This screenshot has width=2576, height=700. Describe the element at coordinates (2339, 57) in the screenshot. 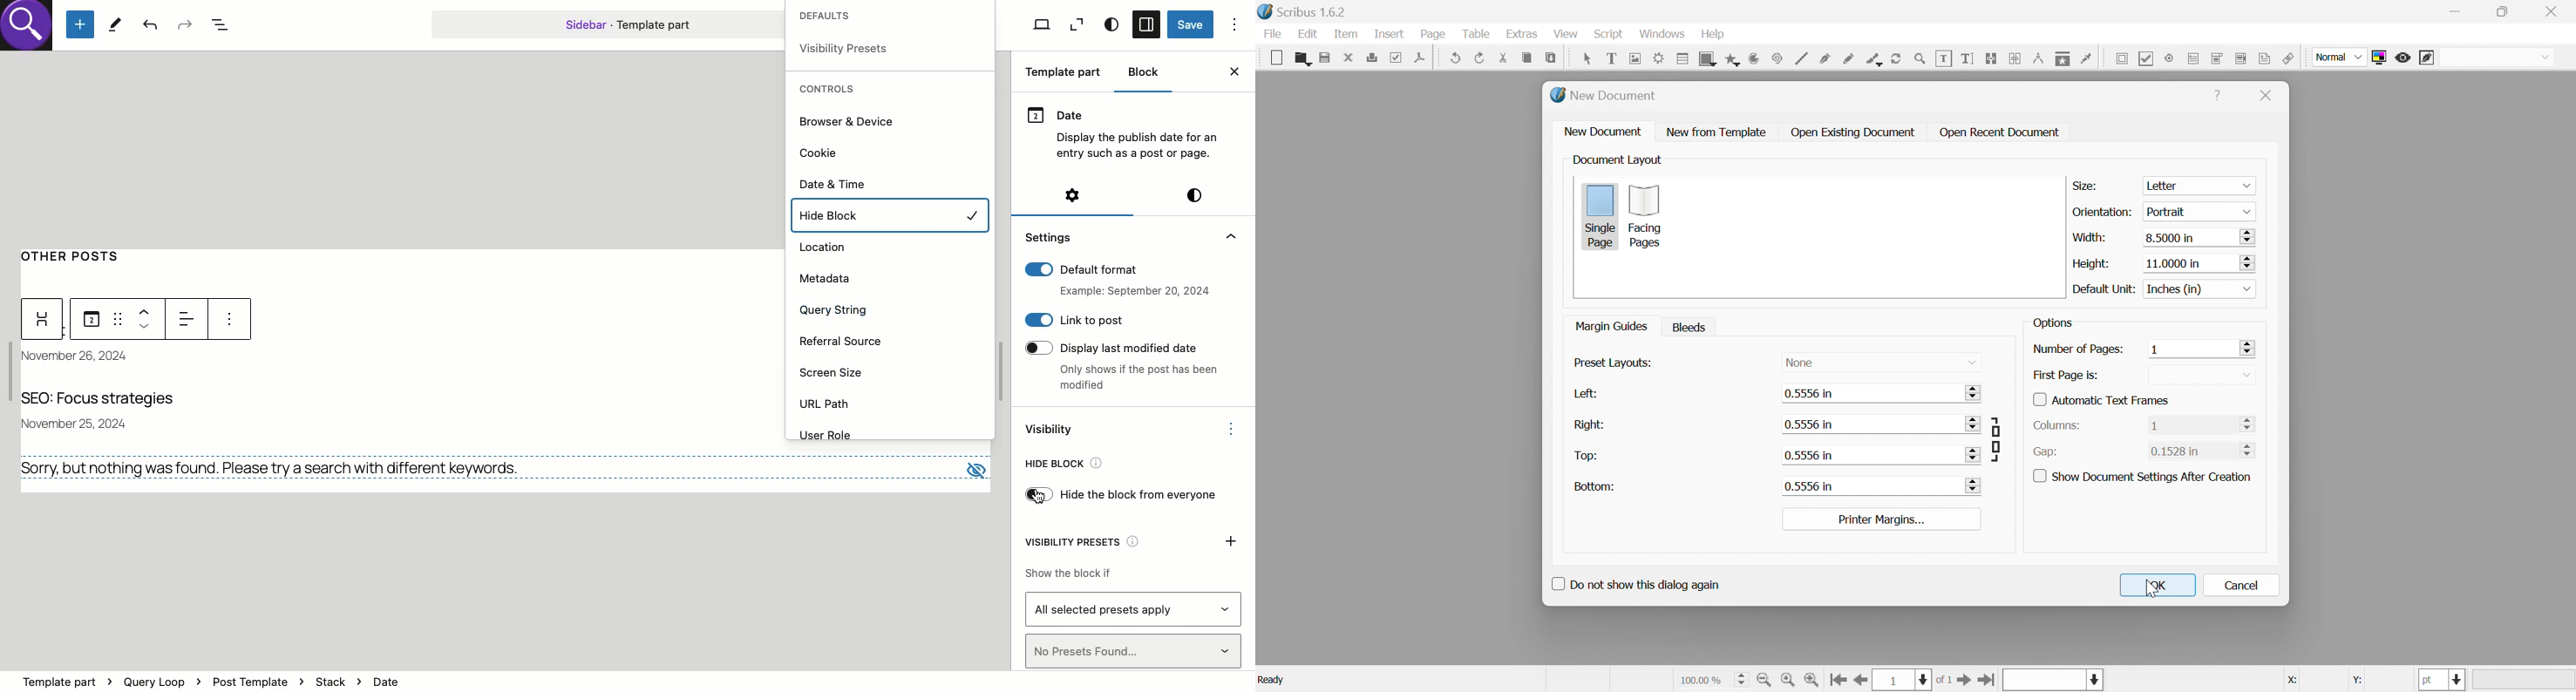

I see `Normal` at that location.